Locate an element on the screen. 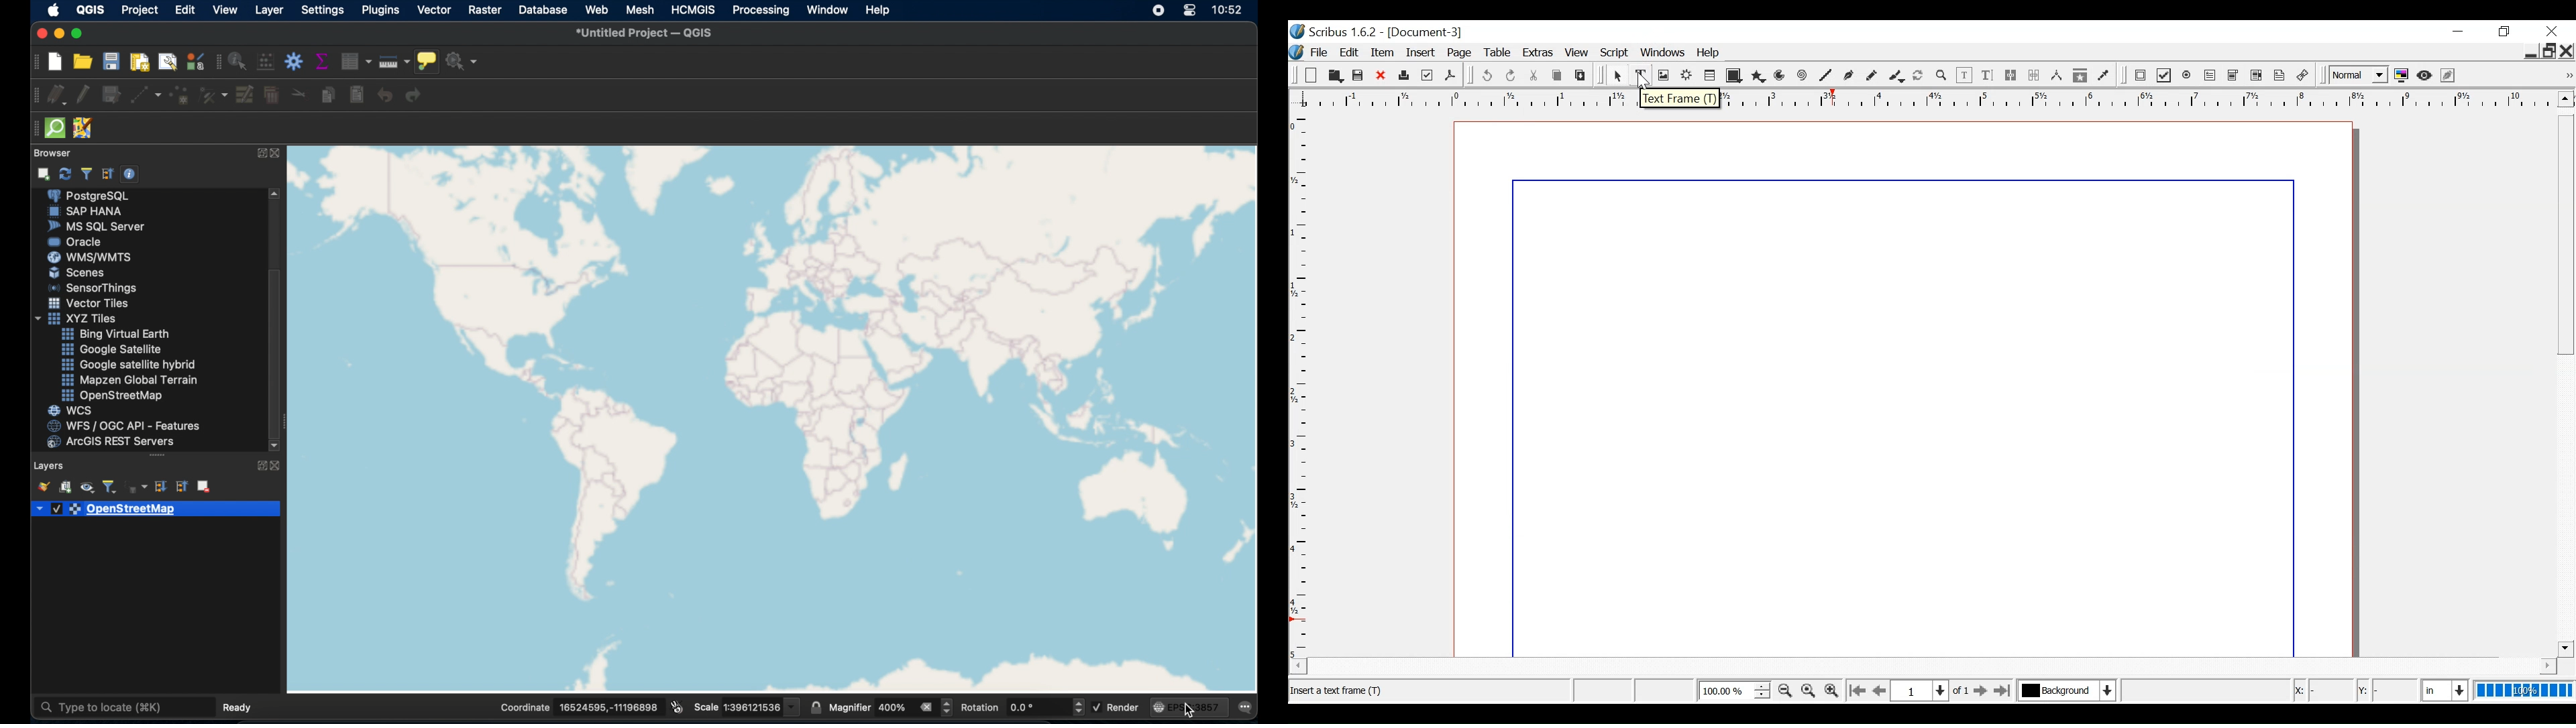 The width and height of the screenshot is (2576, 728). Scroll down is located at coordinates (2565, 648).